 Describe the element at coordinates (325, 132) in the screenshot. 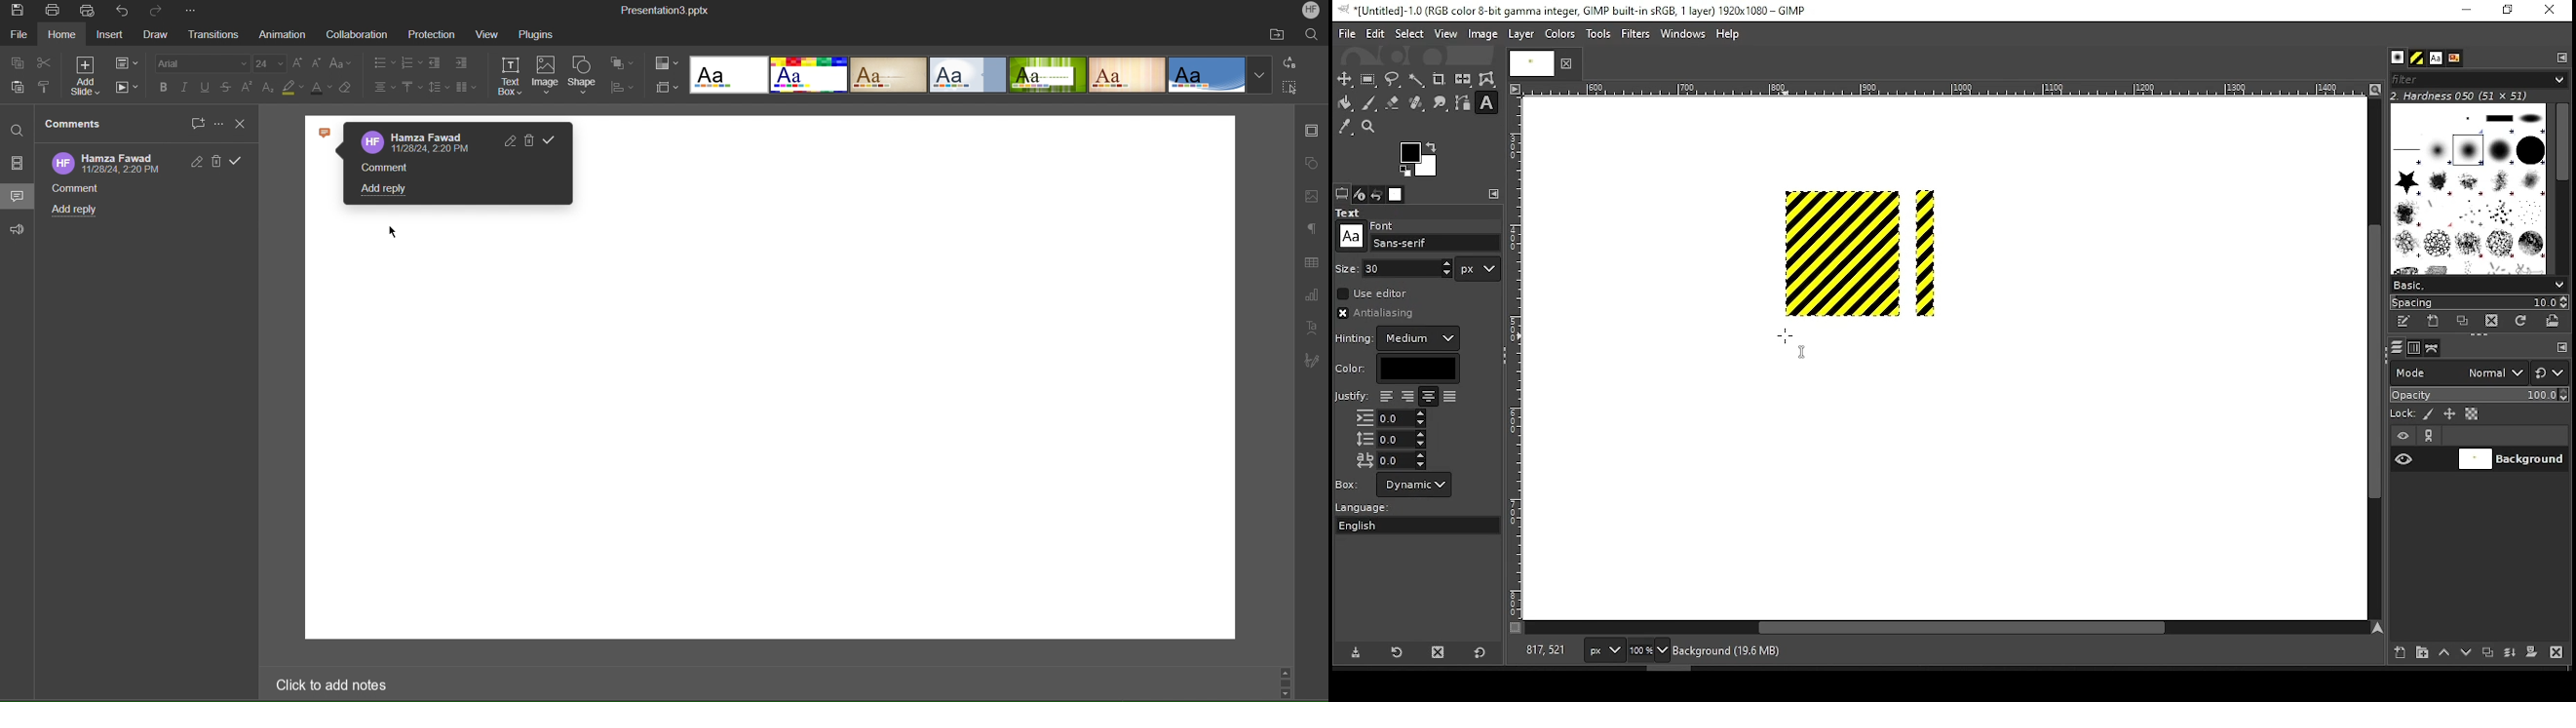

I see `icon` at that location.